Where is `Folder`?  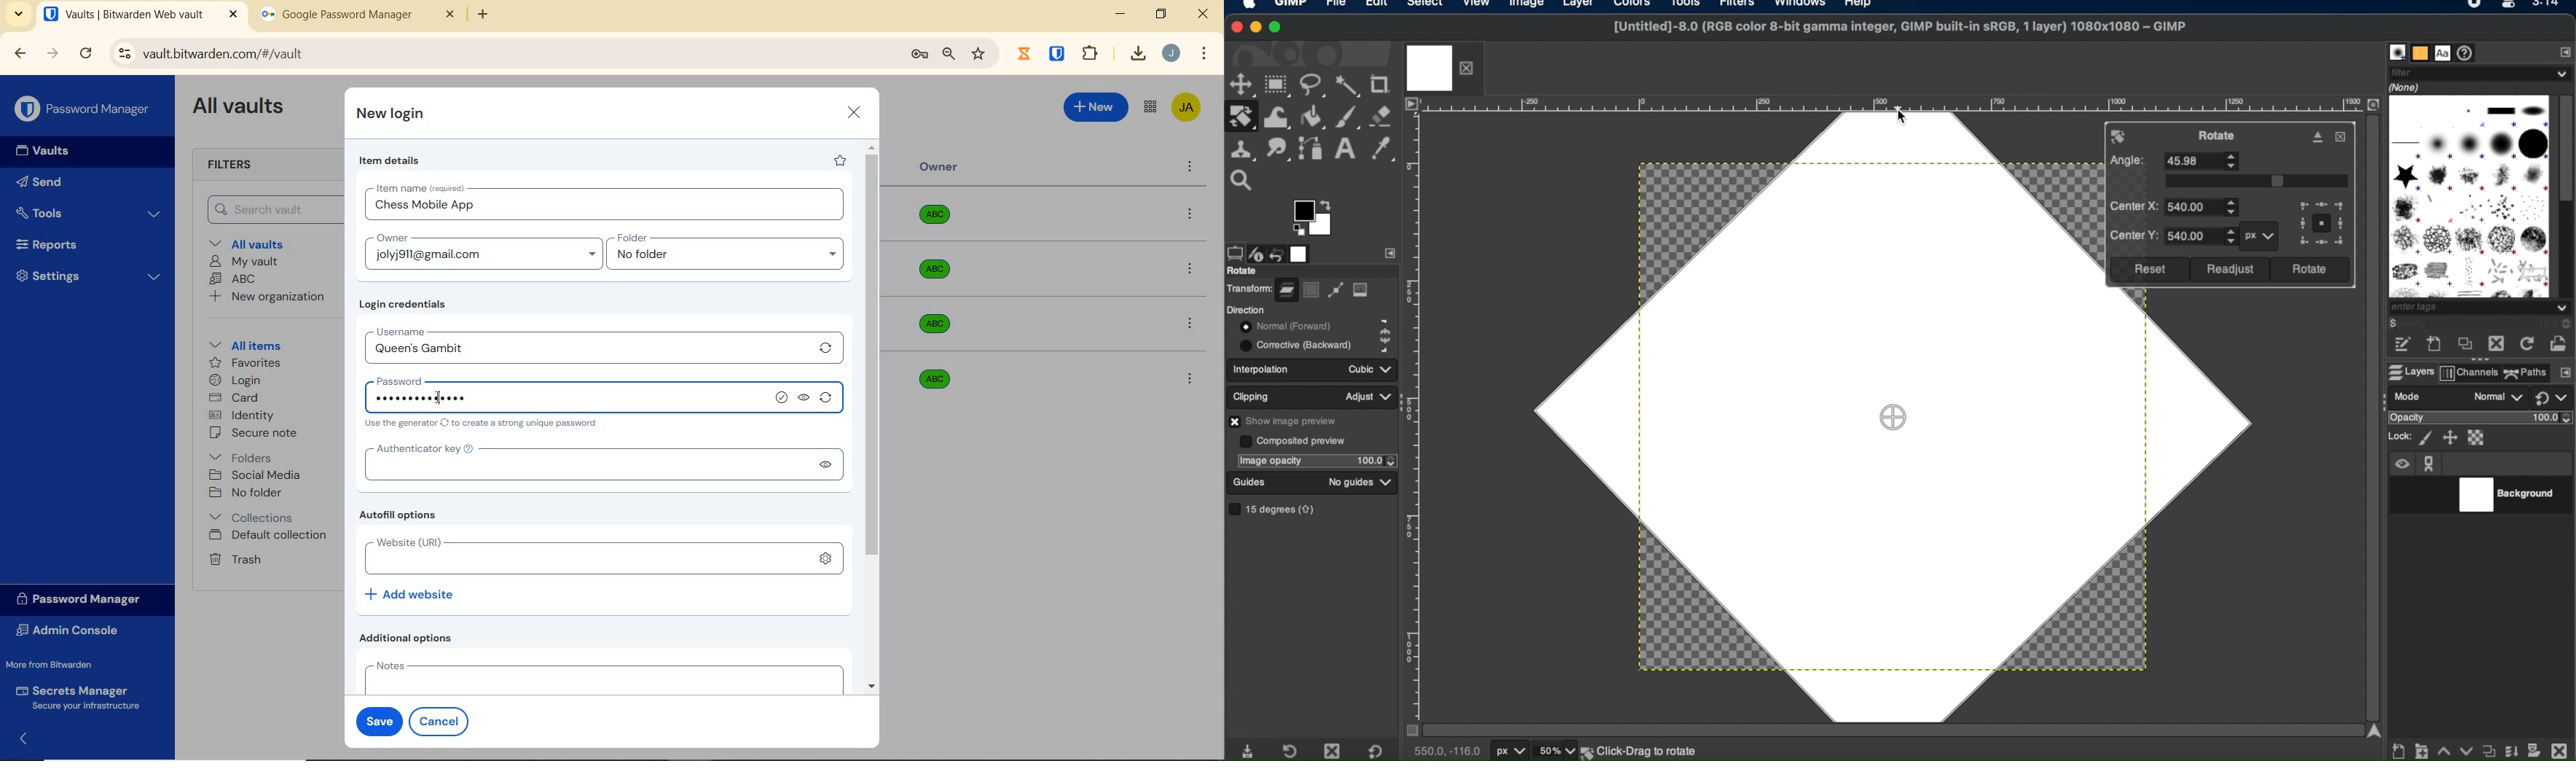
Folder is located at coordinates (720, 238).